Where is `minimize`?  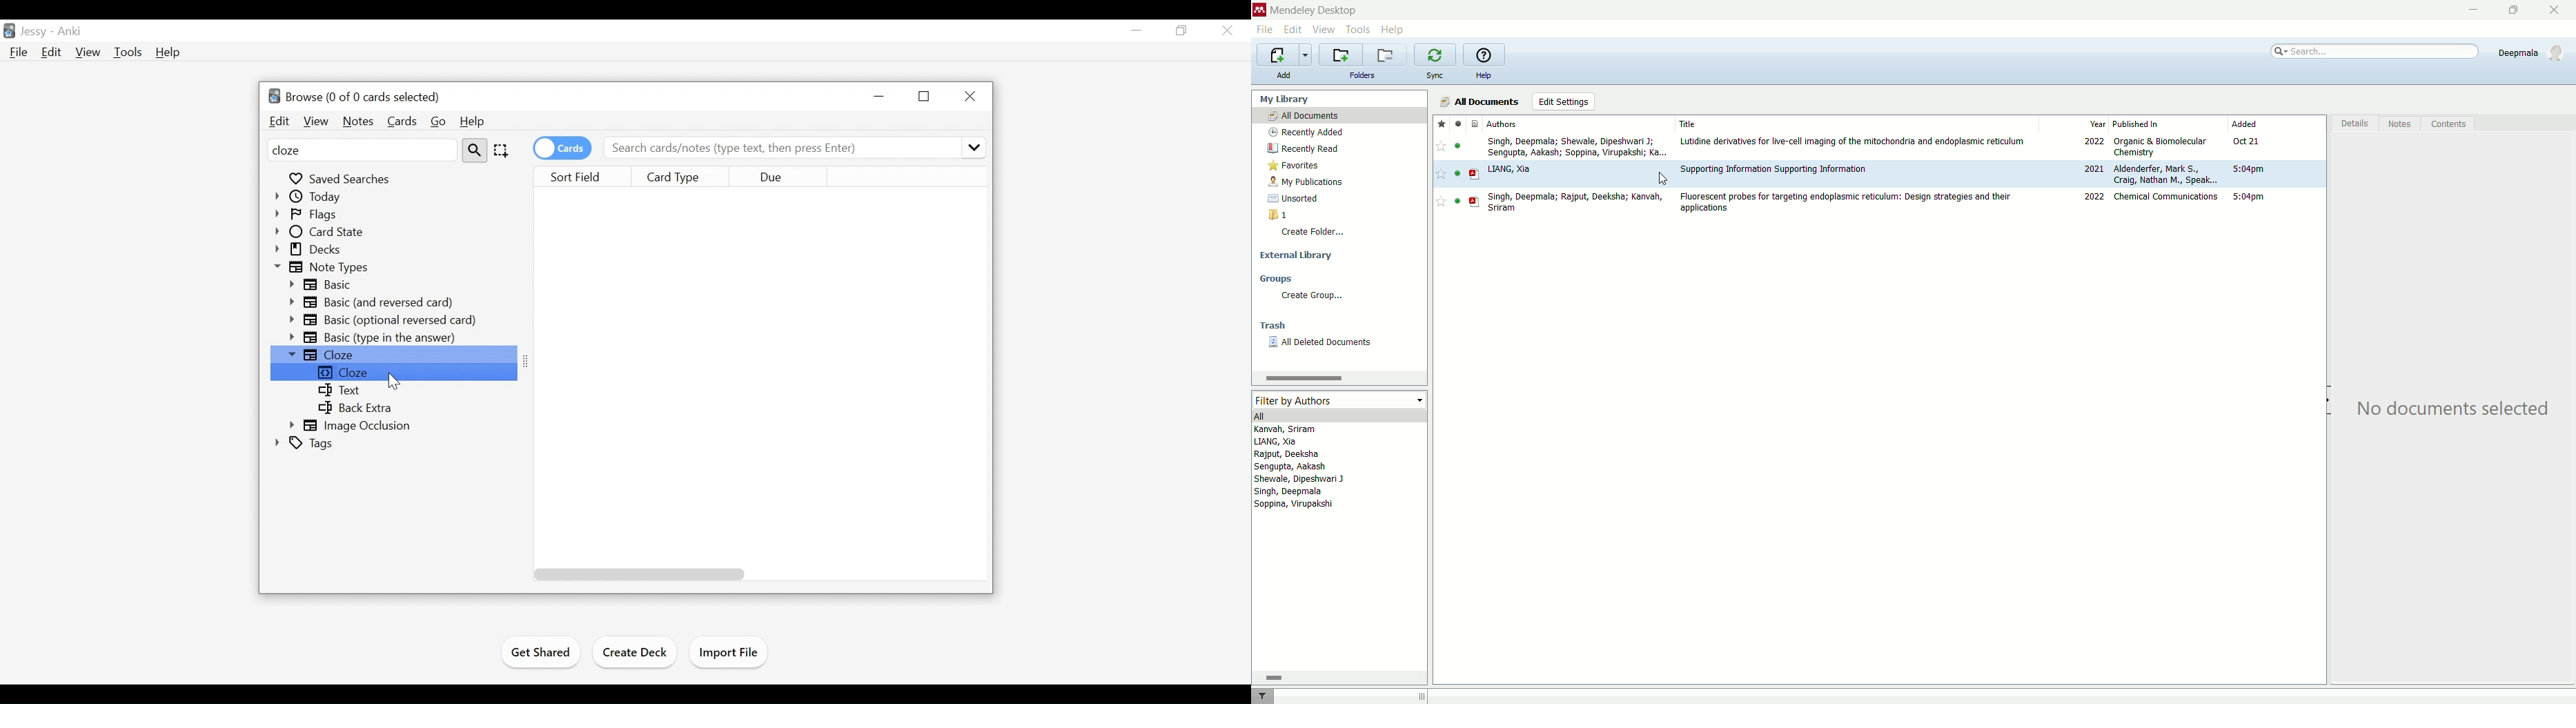
minimize is located at coordinates (1137, 30).